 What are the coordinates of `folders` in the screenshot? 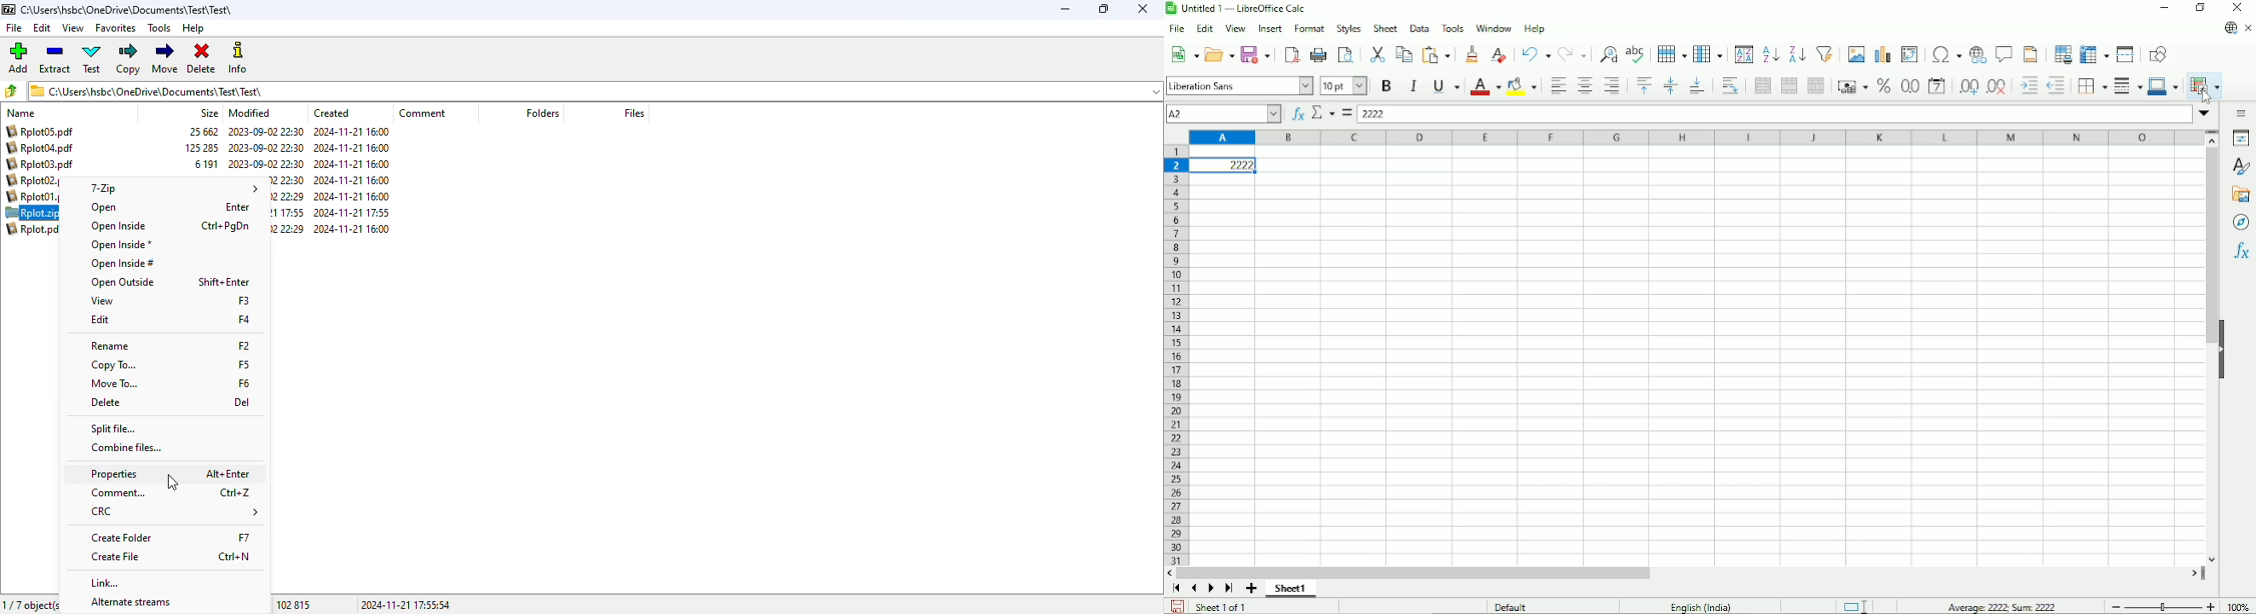 It's located at (543, 113).